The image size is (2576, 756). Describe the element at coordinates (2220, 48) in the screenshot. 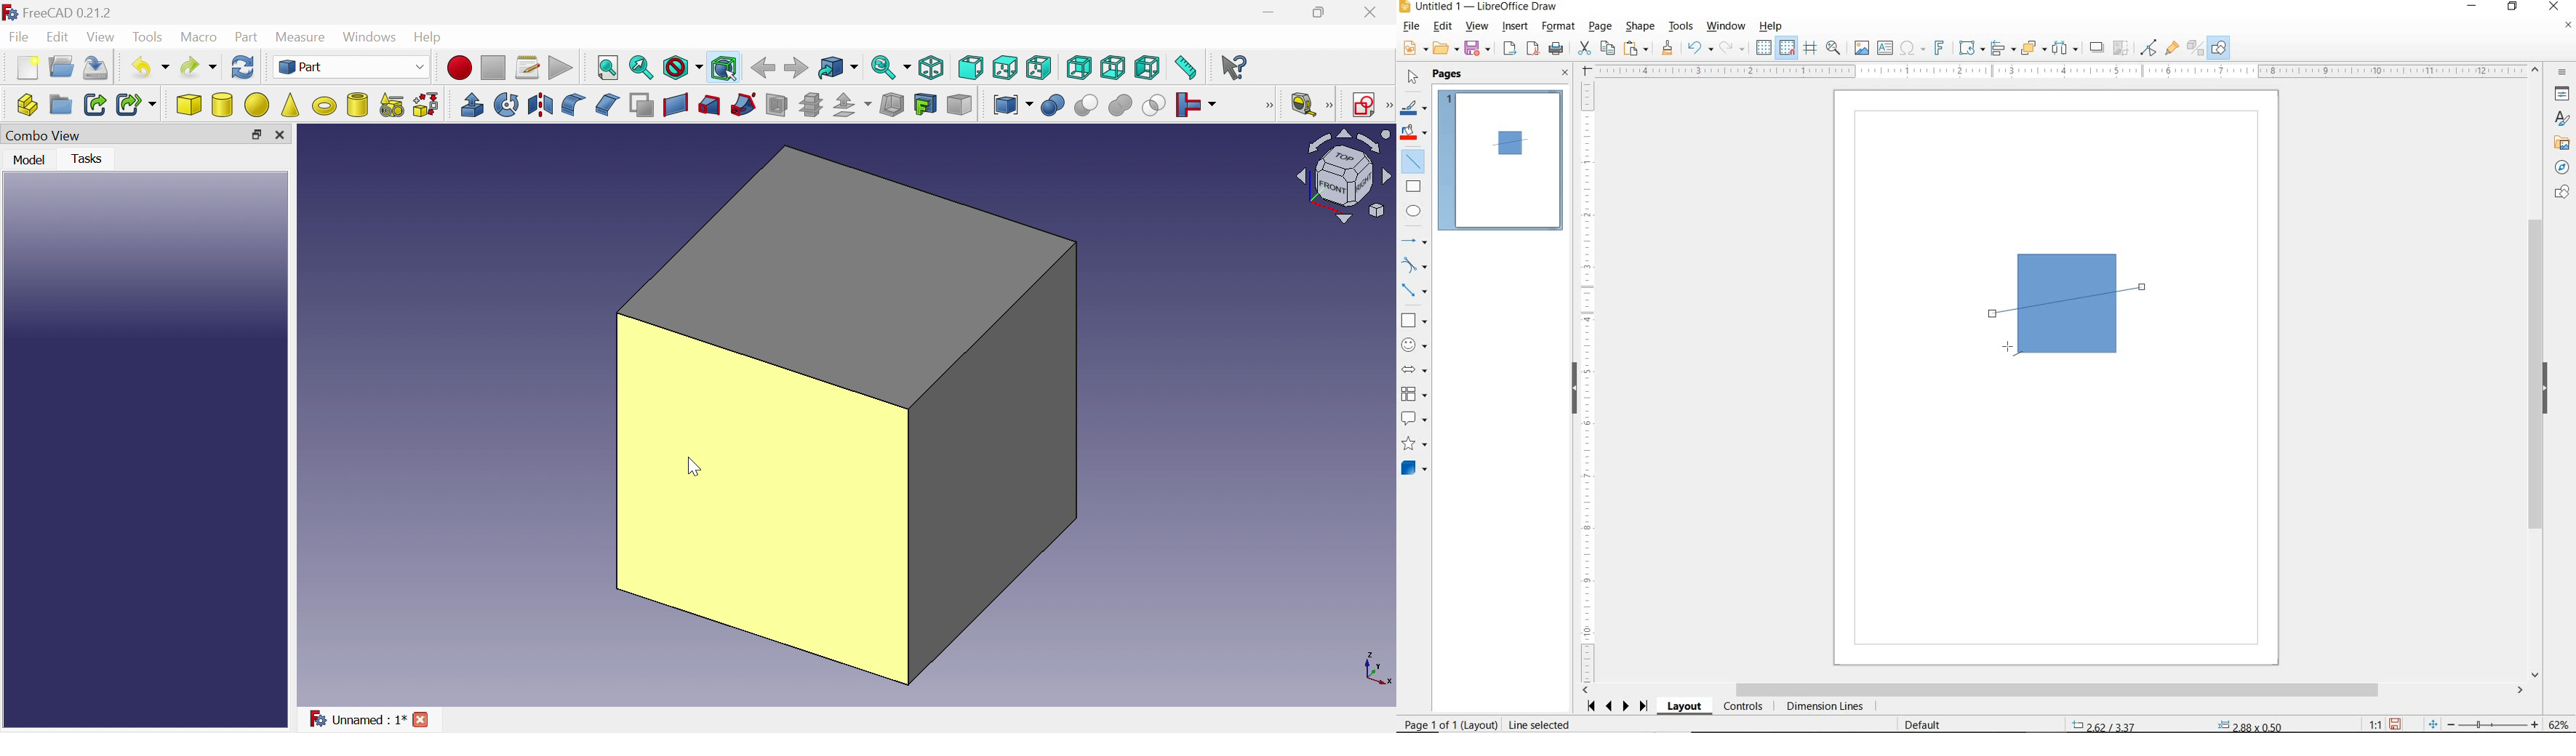

I see `SHOW DRAW FUNCTIONS` at that location.